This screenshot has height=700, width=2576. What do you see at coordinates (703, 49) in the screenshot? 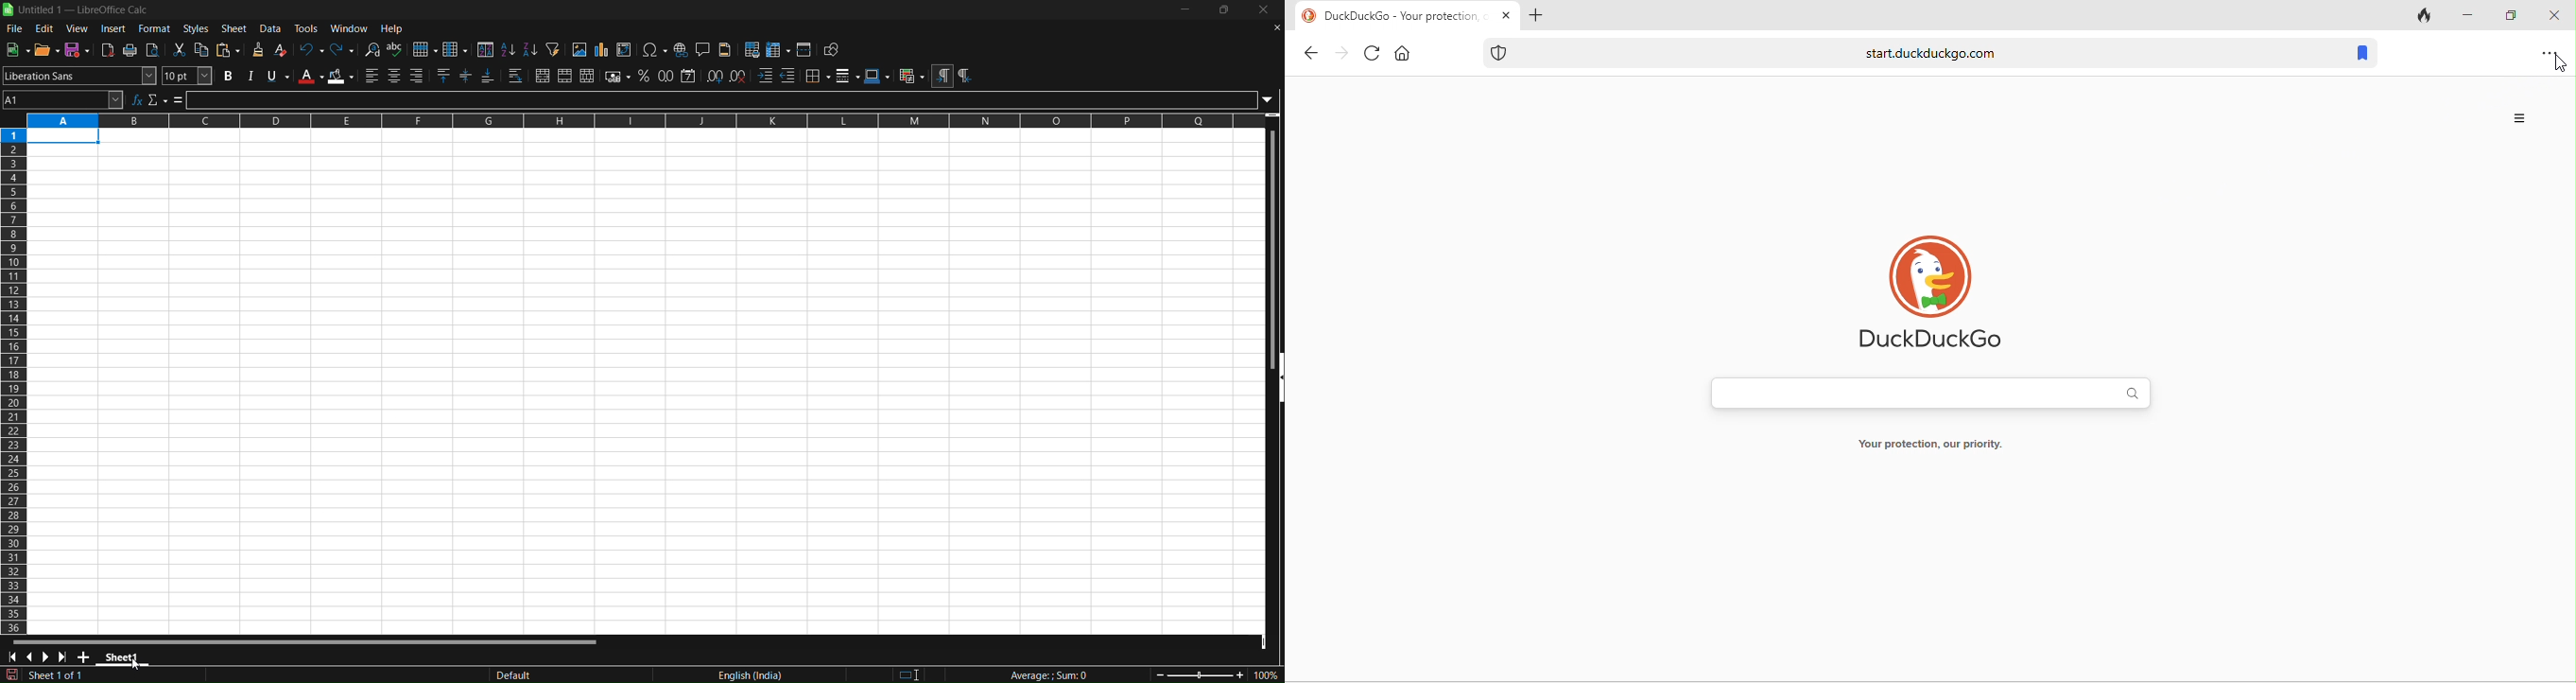
I see `insert comment` at bounding box center [703, 49].